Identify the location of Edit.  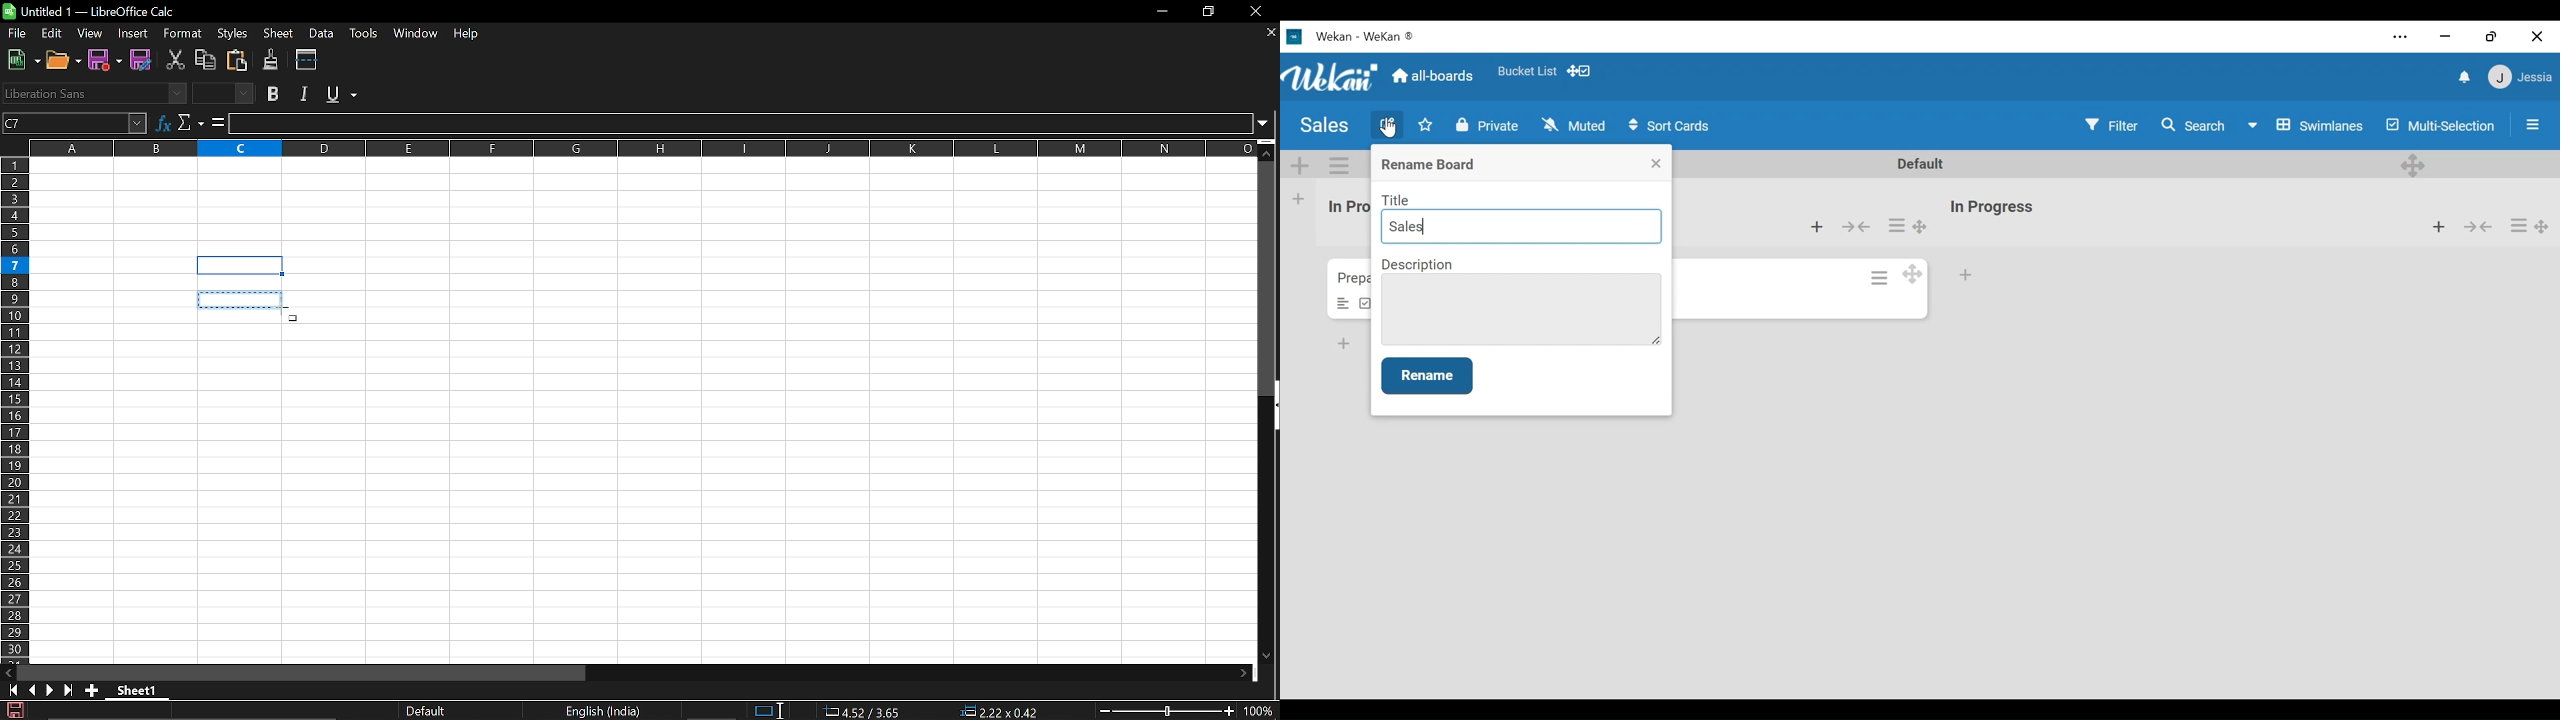
(1387, 123).